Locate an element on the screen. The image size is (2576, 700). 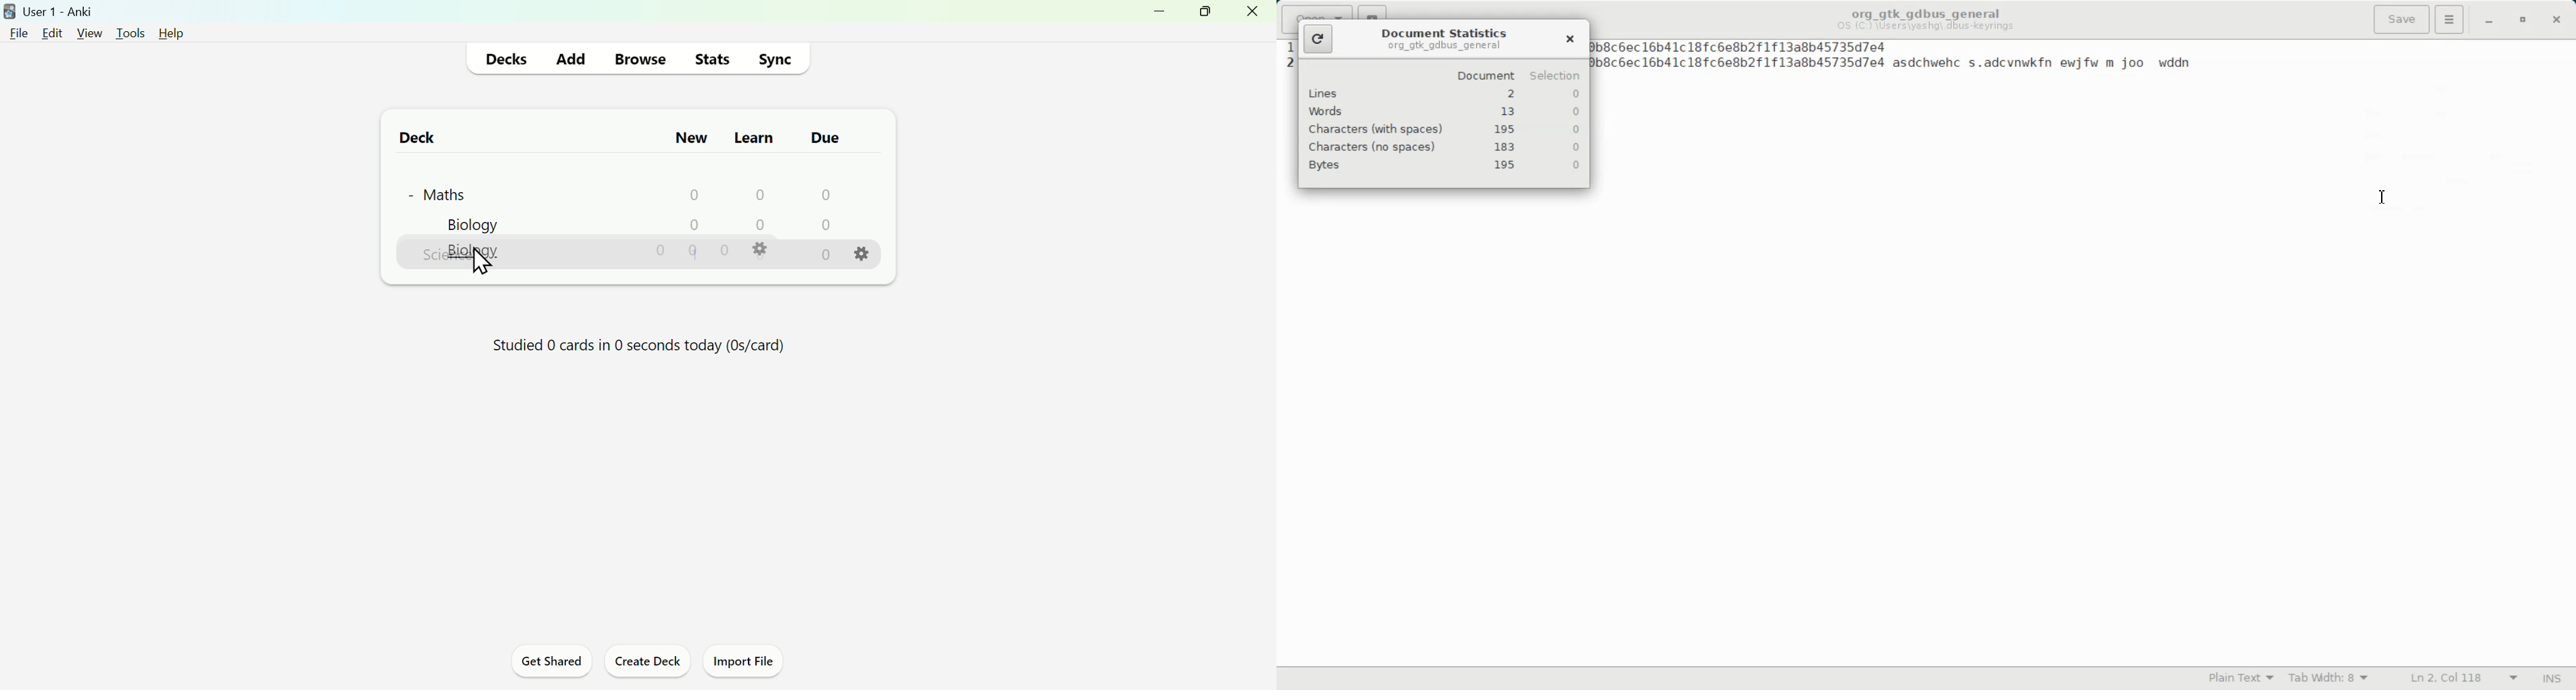
close is located at coordinates (1253, 14).